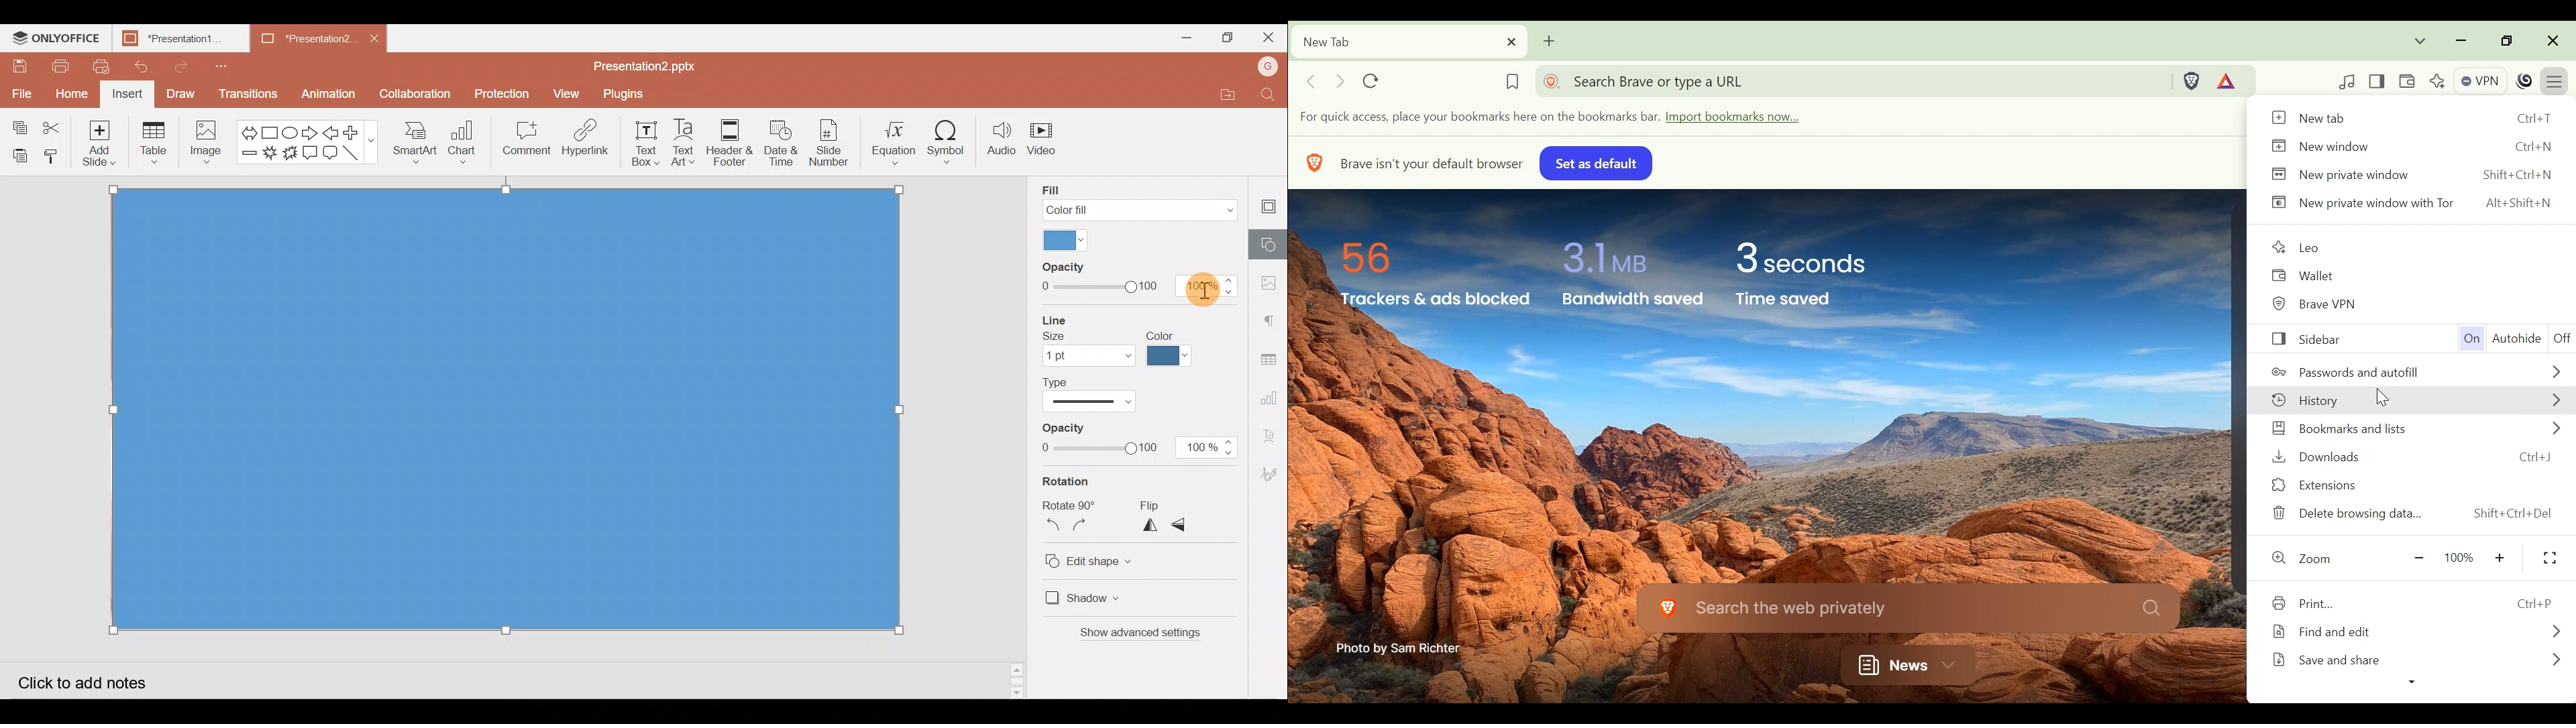 The width and height of the screenshot is (2576, 728). What do you see at coordinates (2414, 484) in the screenshot?
I see `Extensions` at bounding box center [2414, 484].